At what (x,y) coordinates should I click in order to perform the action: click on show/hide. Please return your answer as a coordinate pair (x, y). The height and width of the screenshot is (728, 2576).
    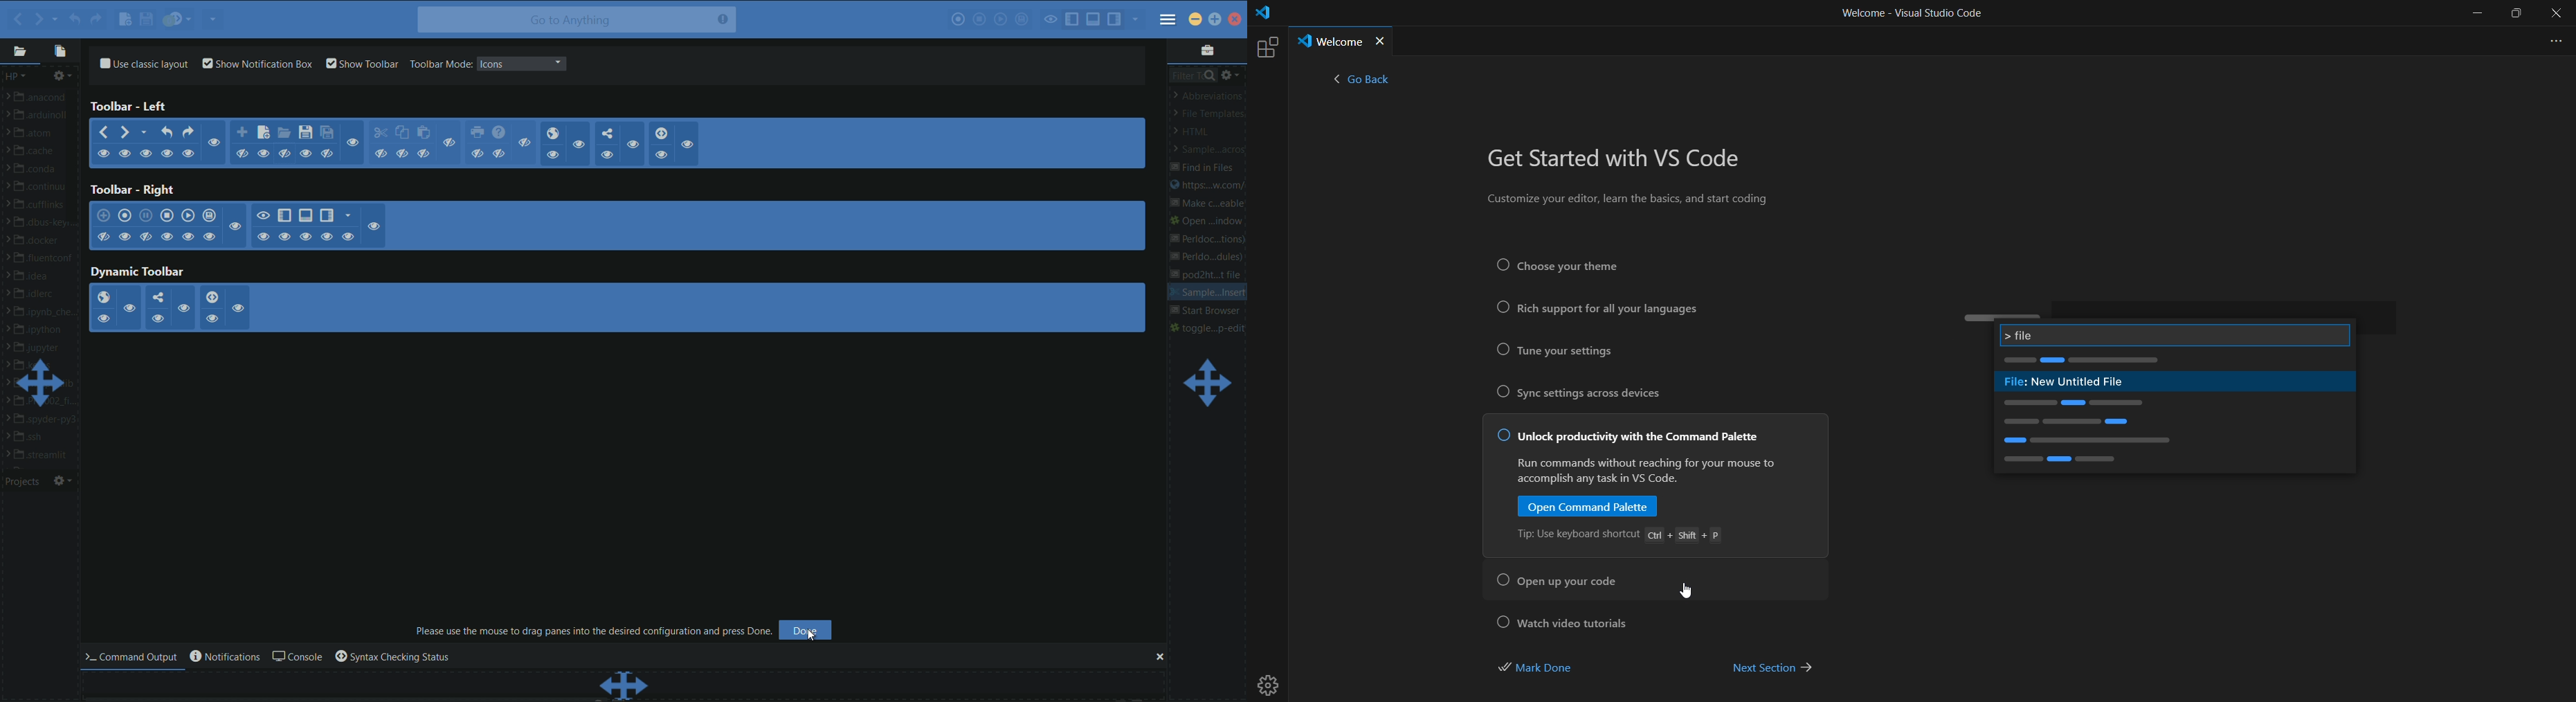
    Looking at the image, I should click on (690, 145).